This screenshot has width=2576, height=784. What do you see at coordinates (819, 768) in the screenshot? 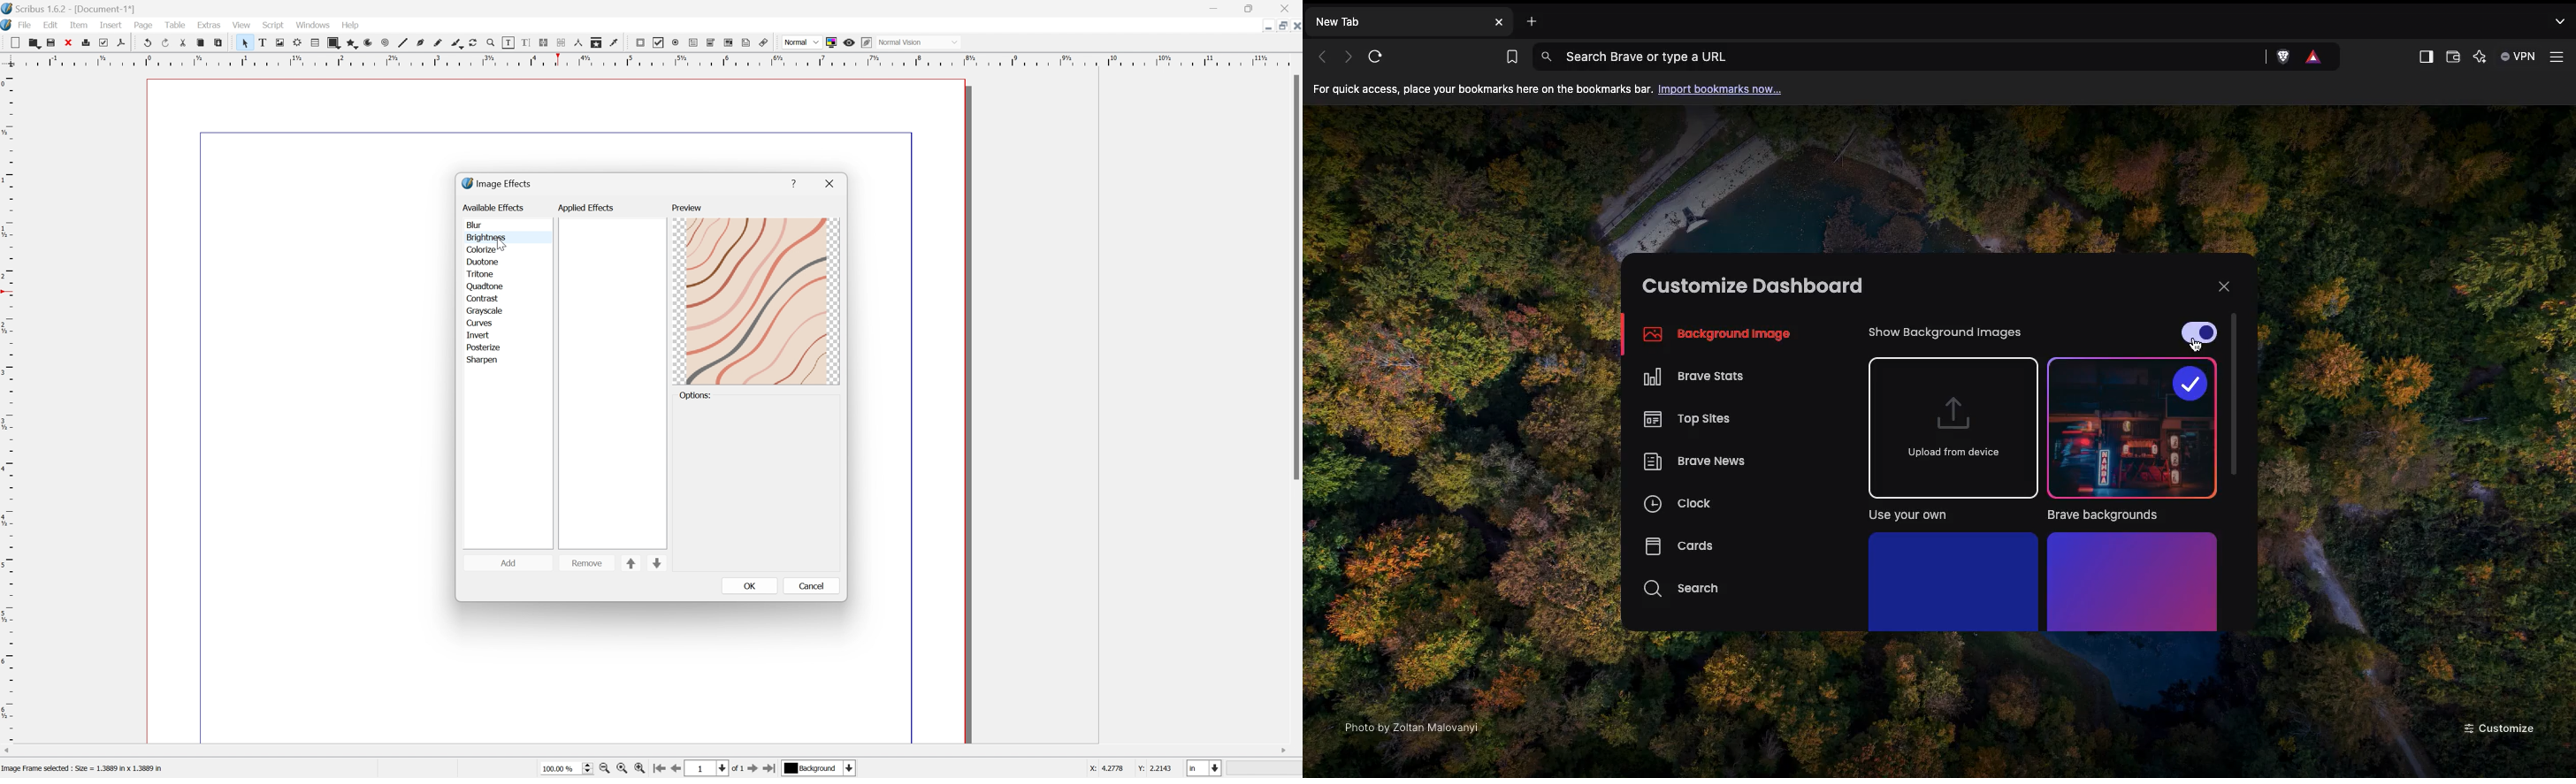
I see `select current layer` at bounding box center [819, 768].